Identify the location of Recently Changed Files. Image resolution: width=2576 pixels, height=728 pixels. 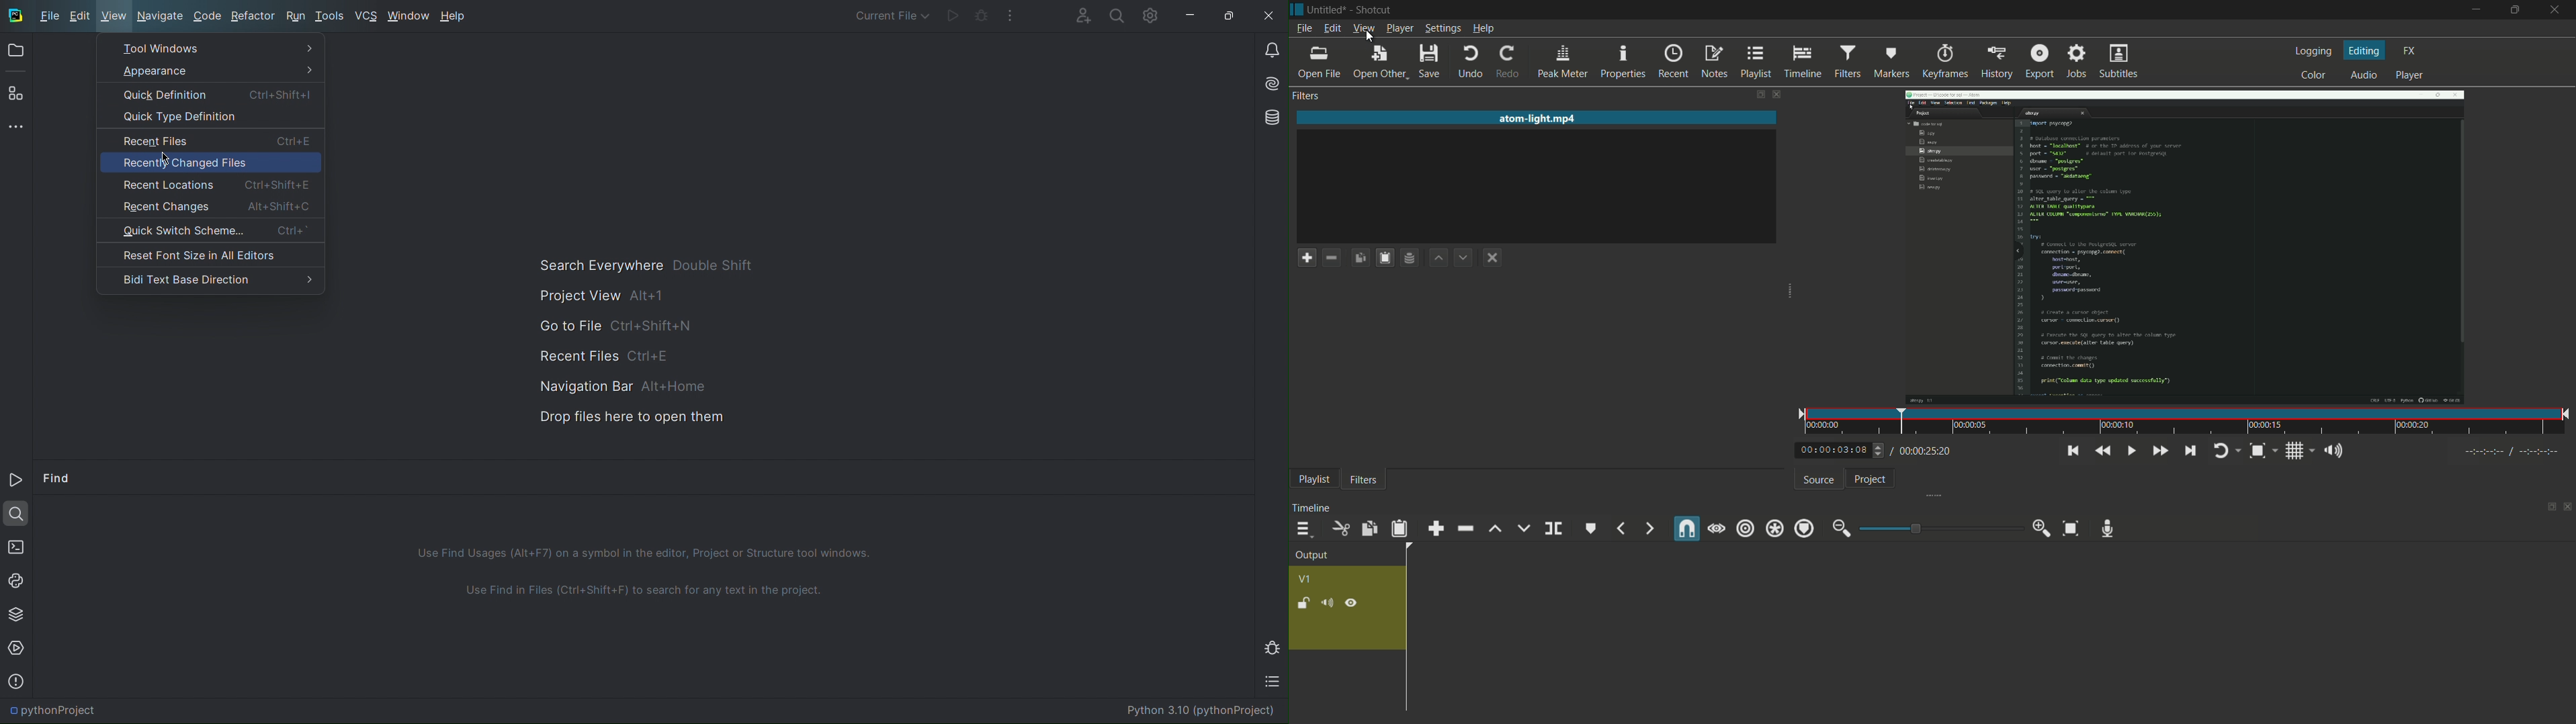
(210, 163).